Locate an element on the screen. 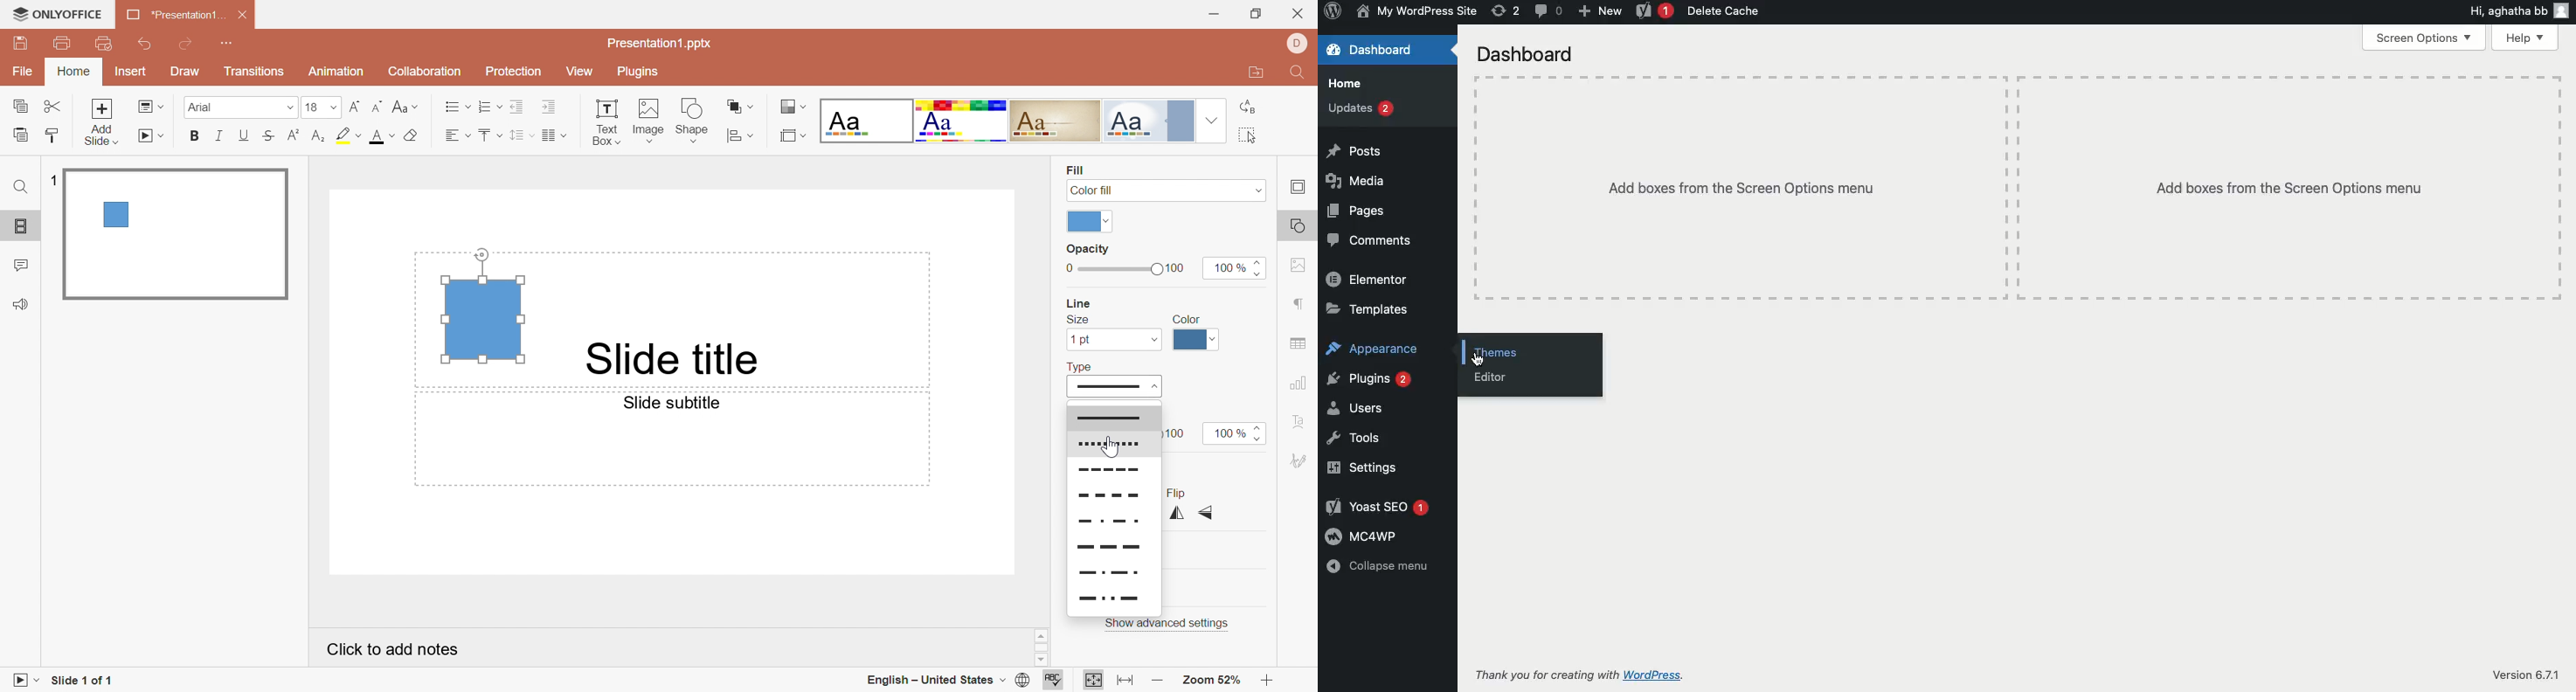  Undo is located at coordinates (145, 45).